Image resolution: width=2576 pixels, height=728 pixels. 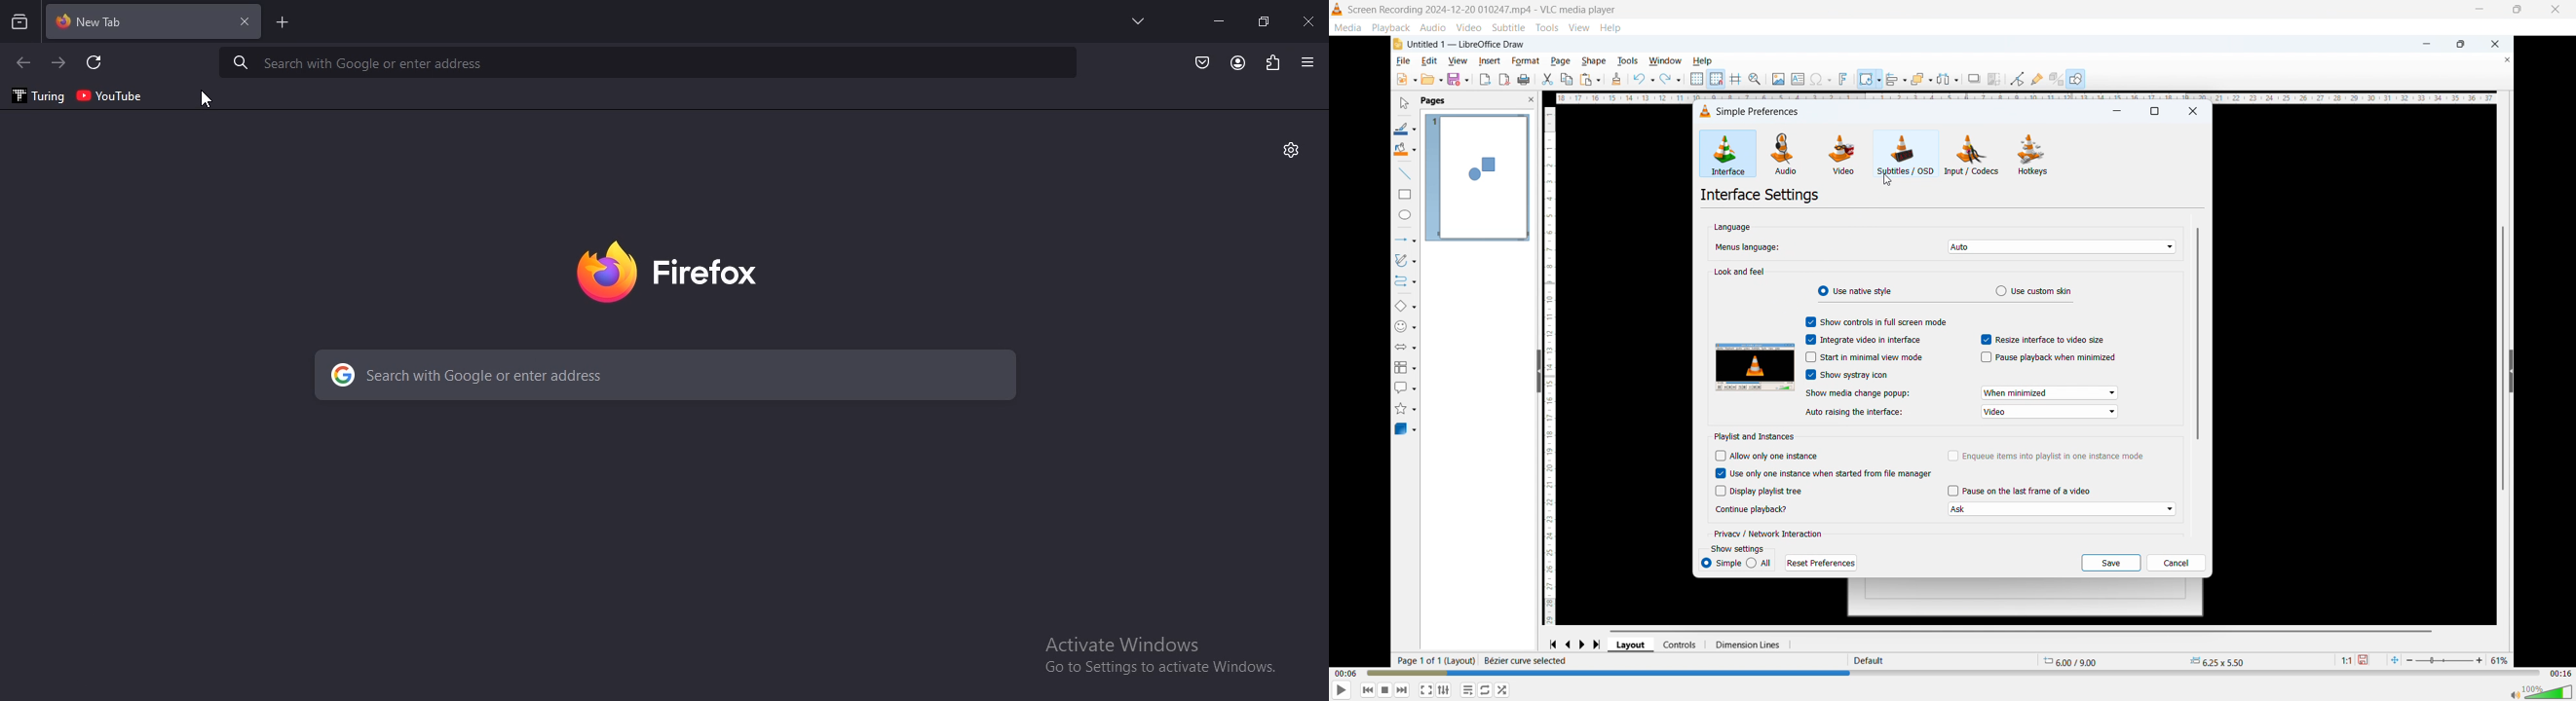 What do you see at coordinates (1272, 63) in the screenshot?
I see `extensions` at bounding box center [1272, 63].